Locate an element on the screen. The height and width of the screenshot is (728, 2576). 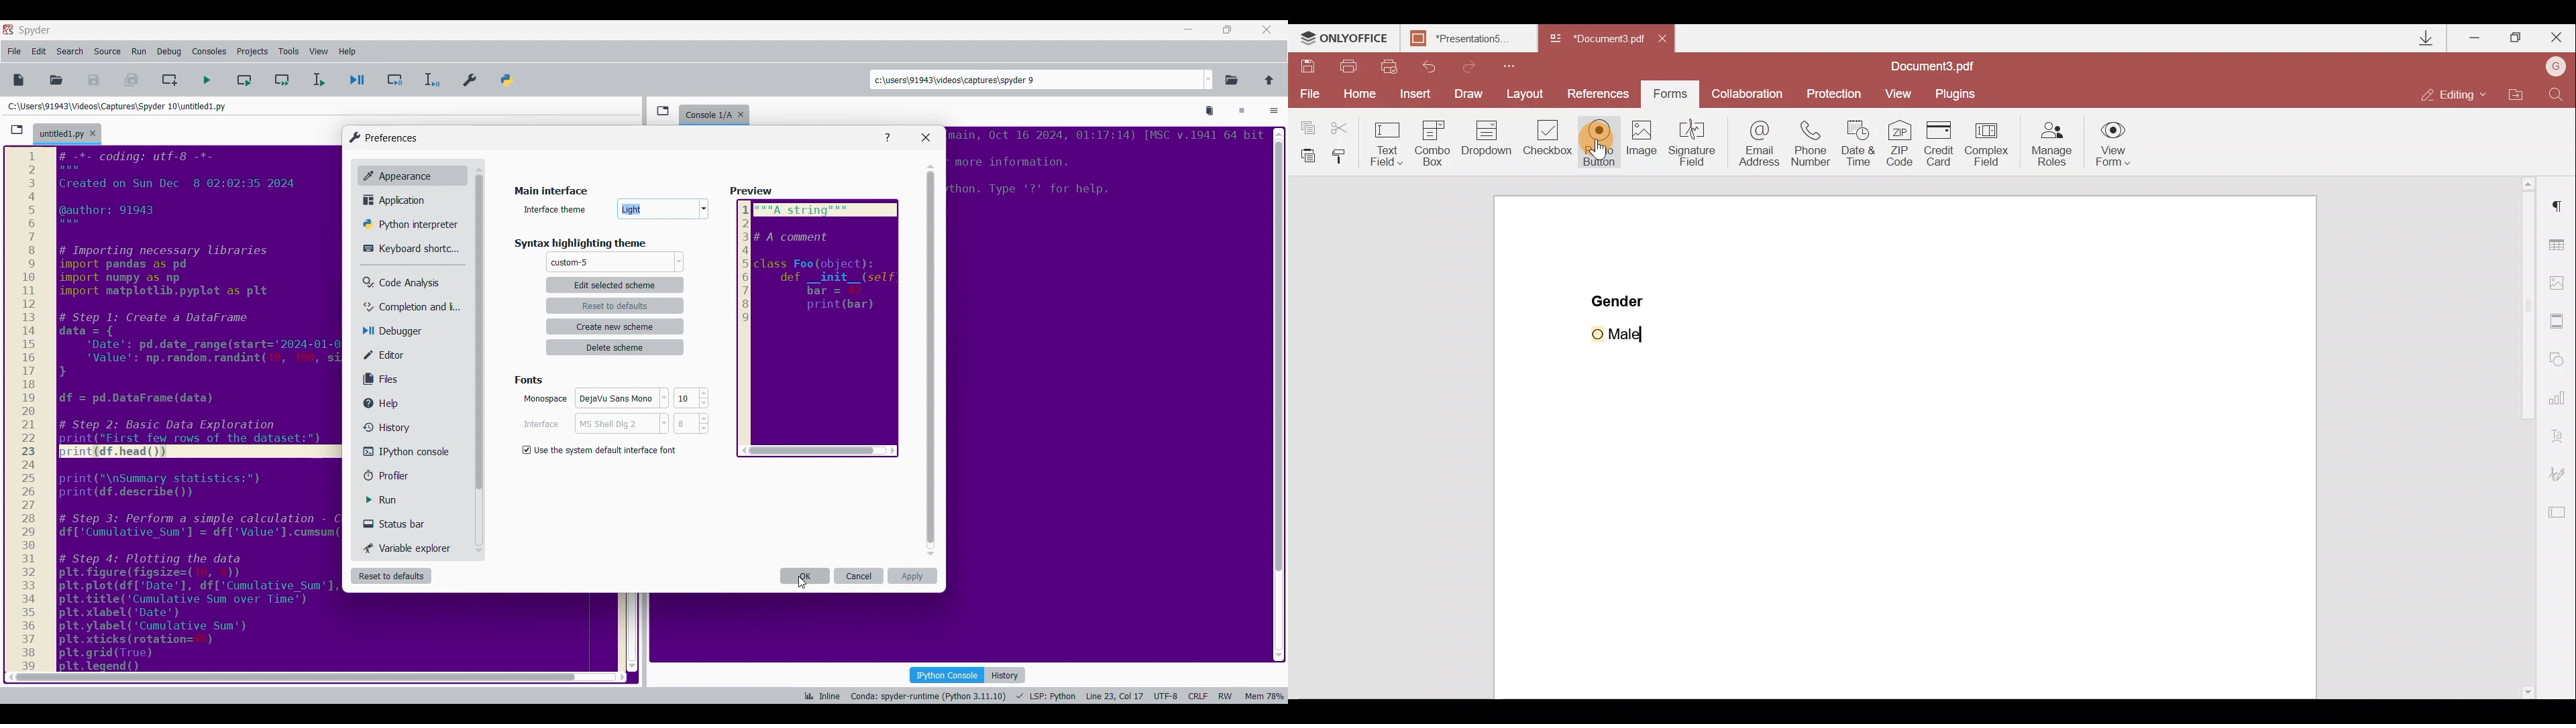
Code analysis is located at coordinates (400, 283).